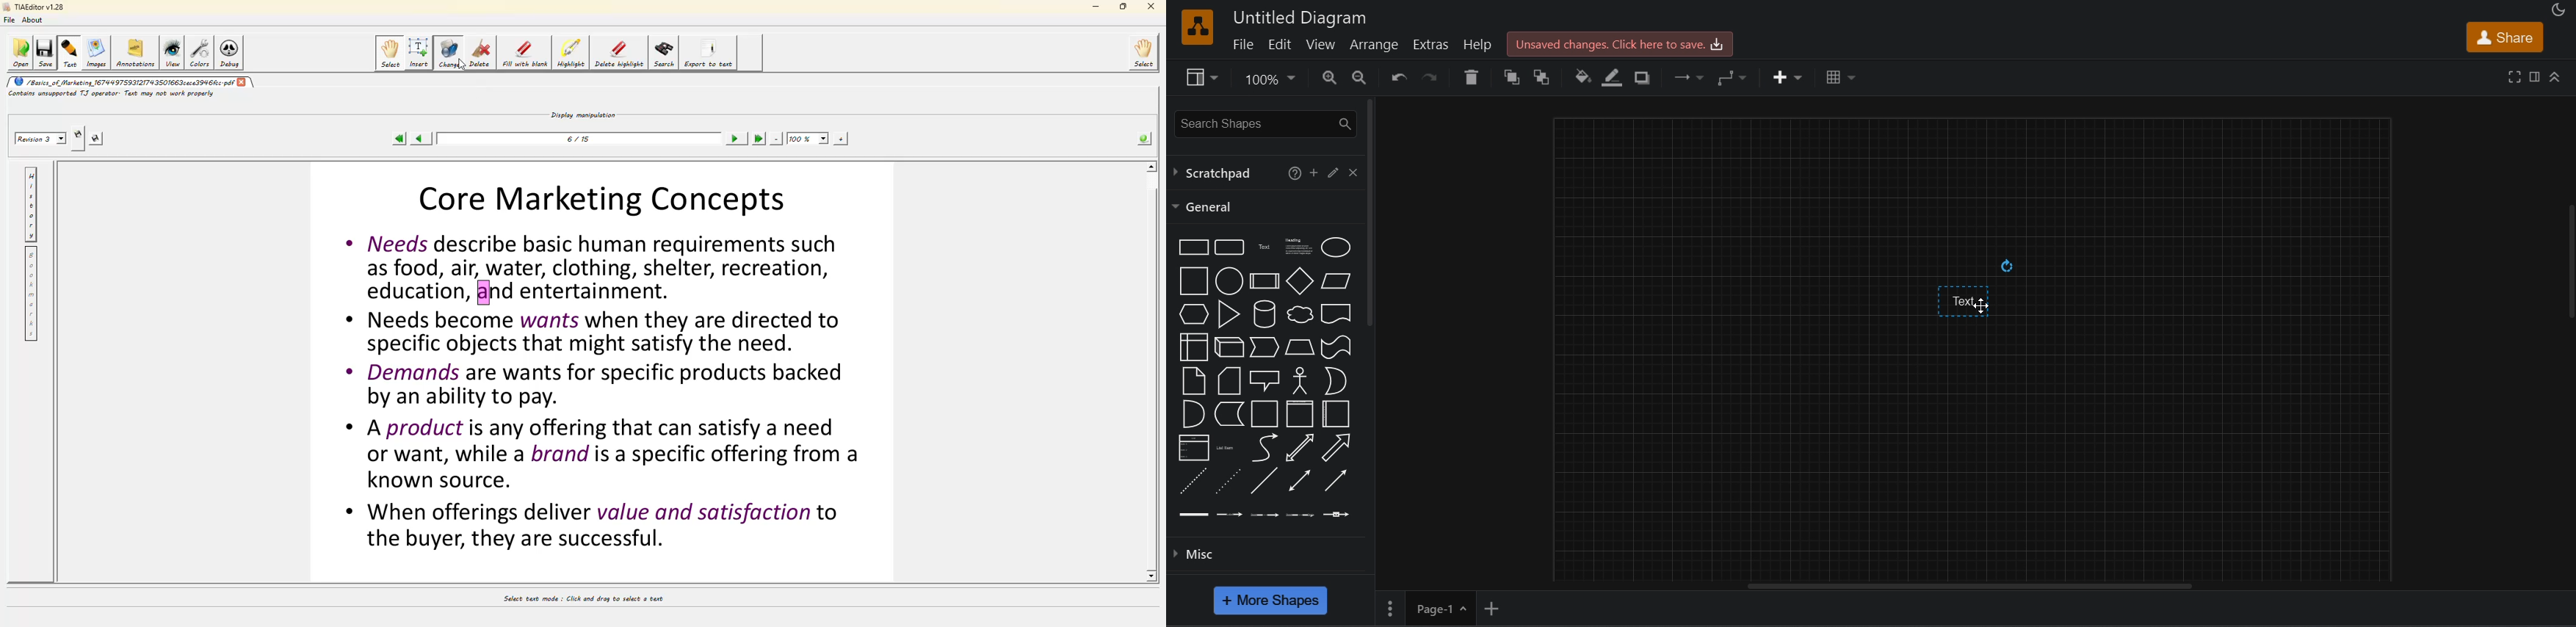 This screenshot has height=644, width=2576. I want to click on Connector with 3 labels, so click(1300, 515).